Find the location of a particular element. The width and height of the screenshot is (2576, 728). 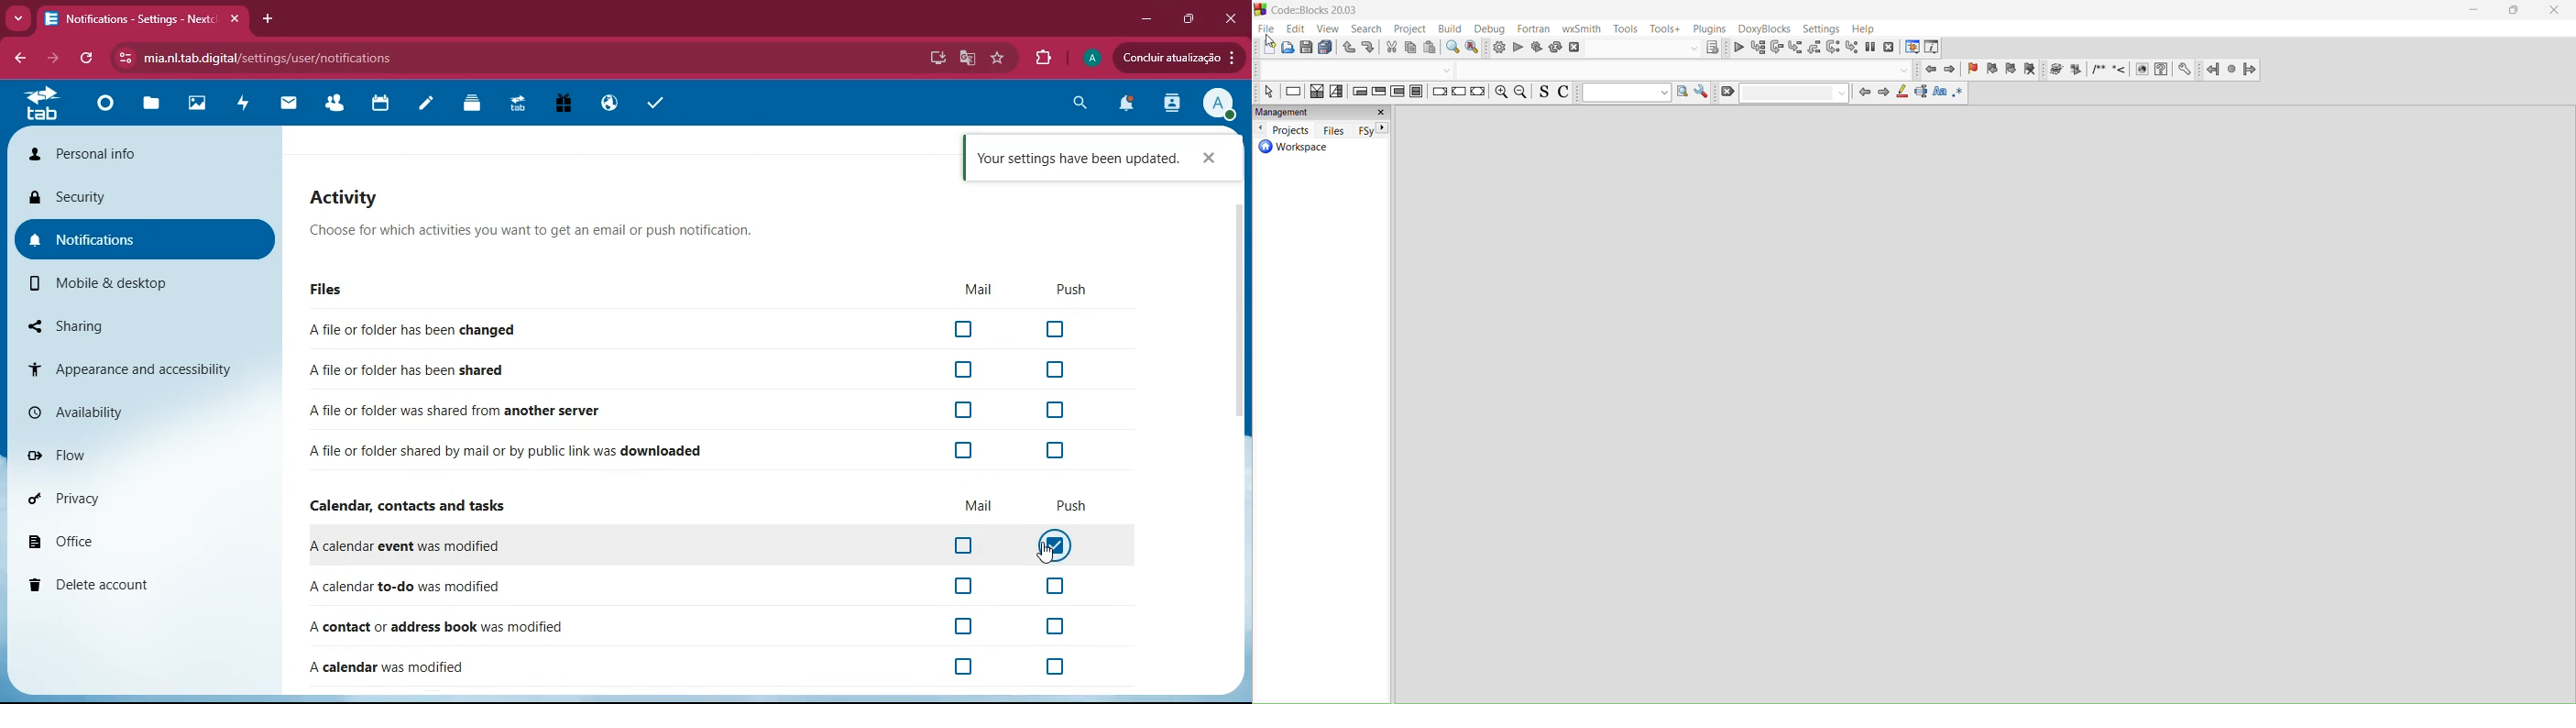

break instruction is located at coordinates (1438, 95).